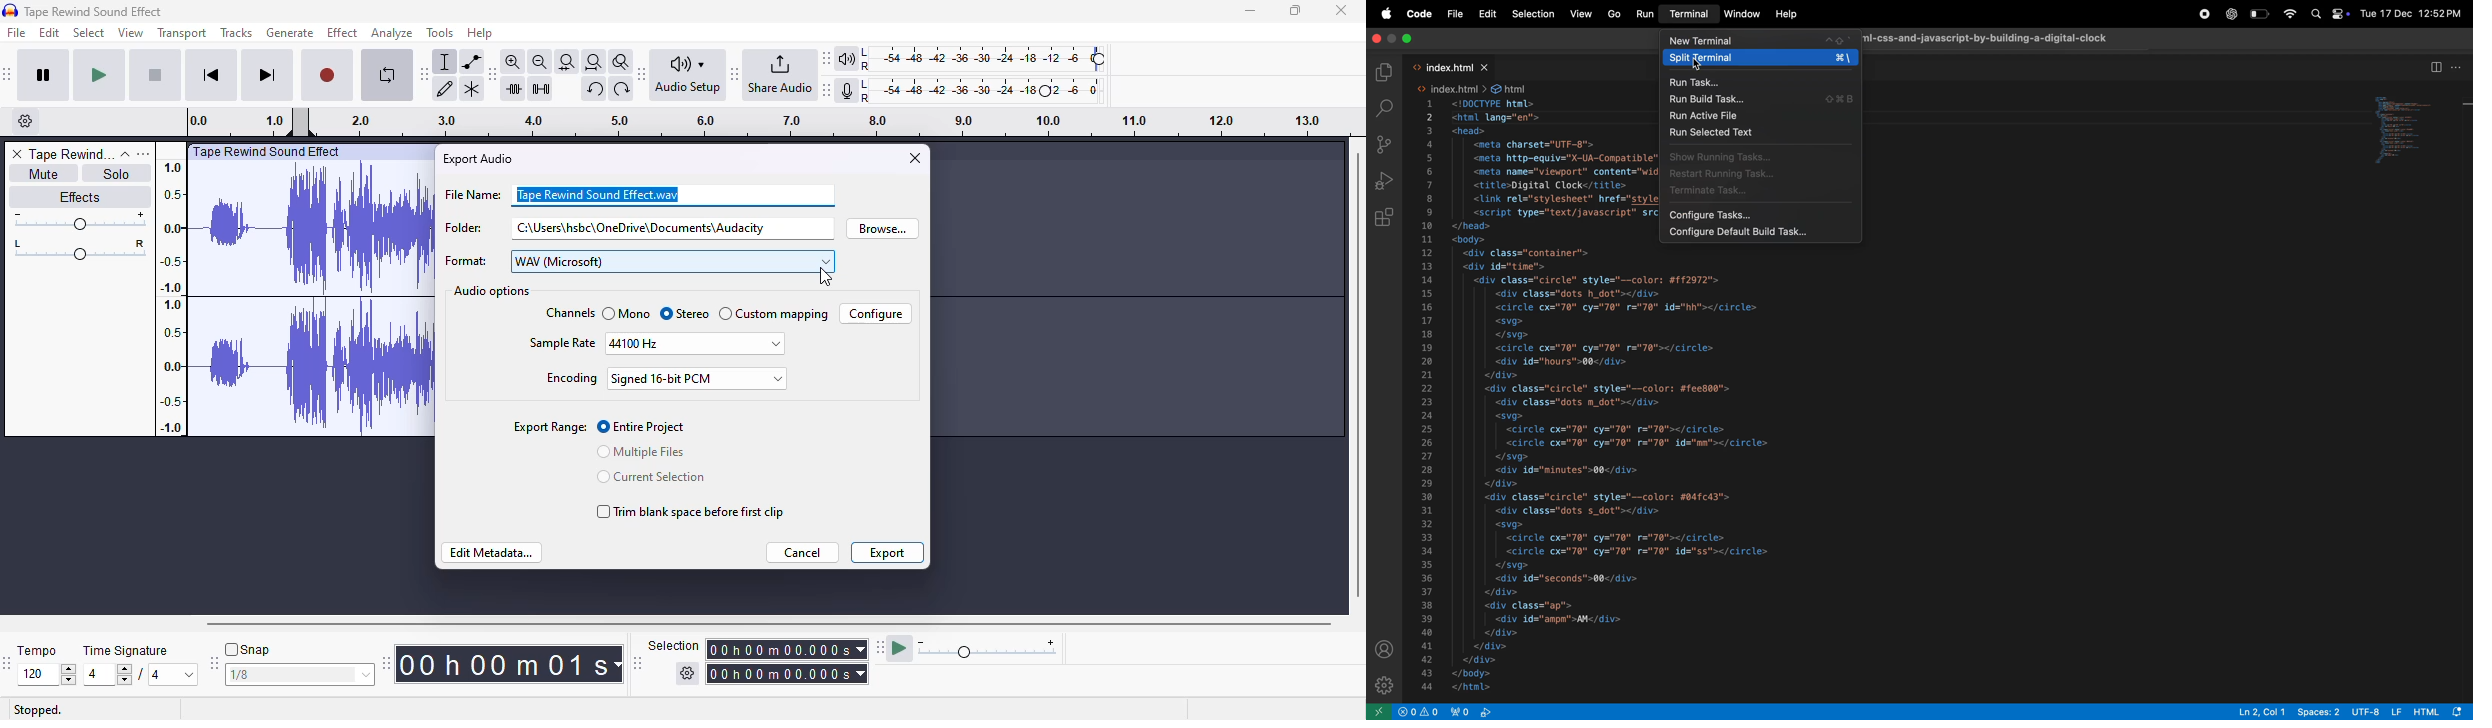  Describe the element at coordinates (2435, 67) in the screenshot. I see `split` at that location.